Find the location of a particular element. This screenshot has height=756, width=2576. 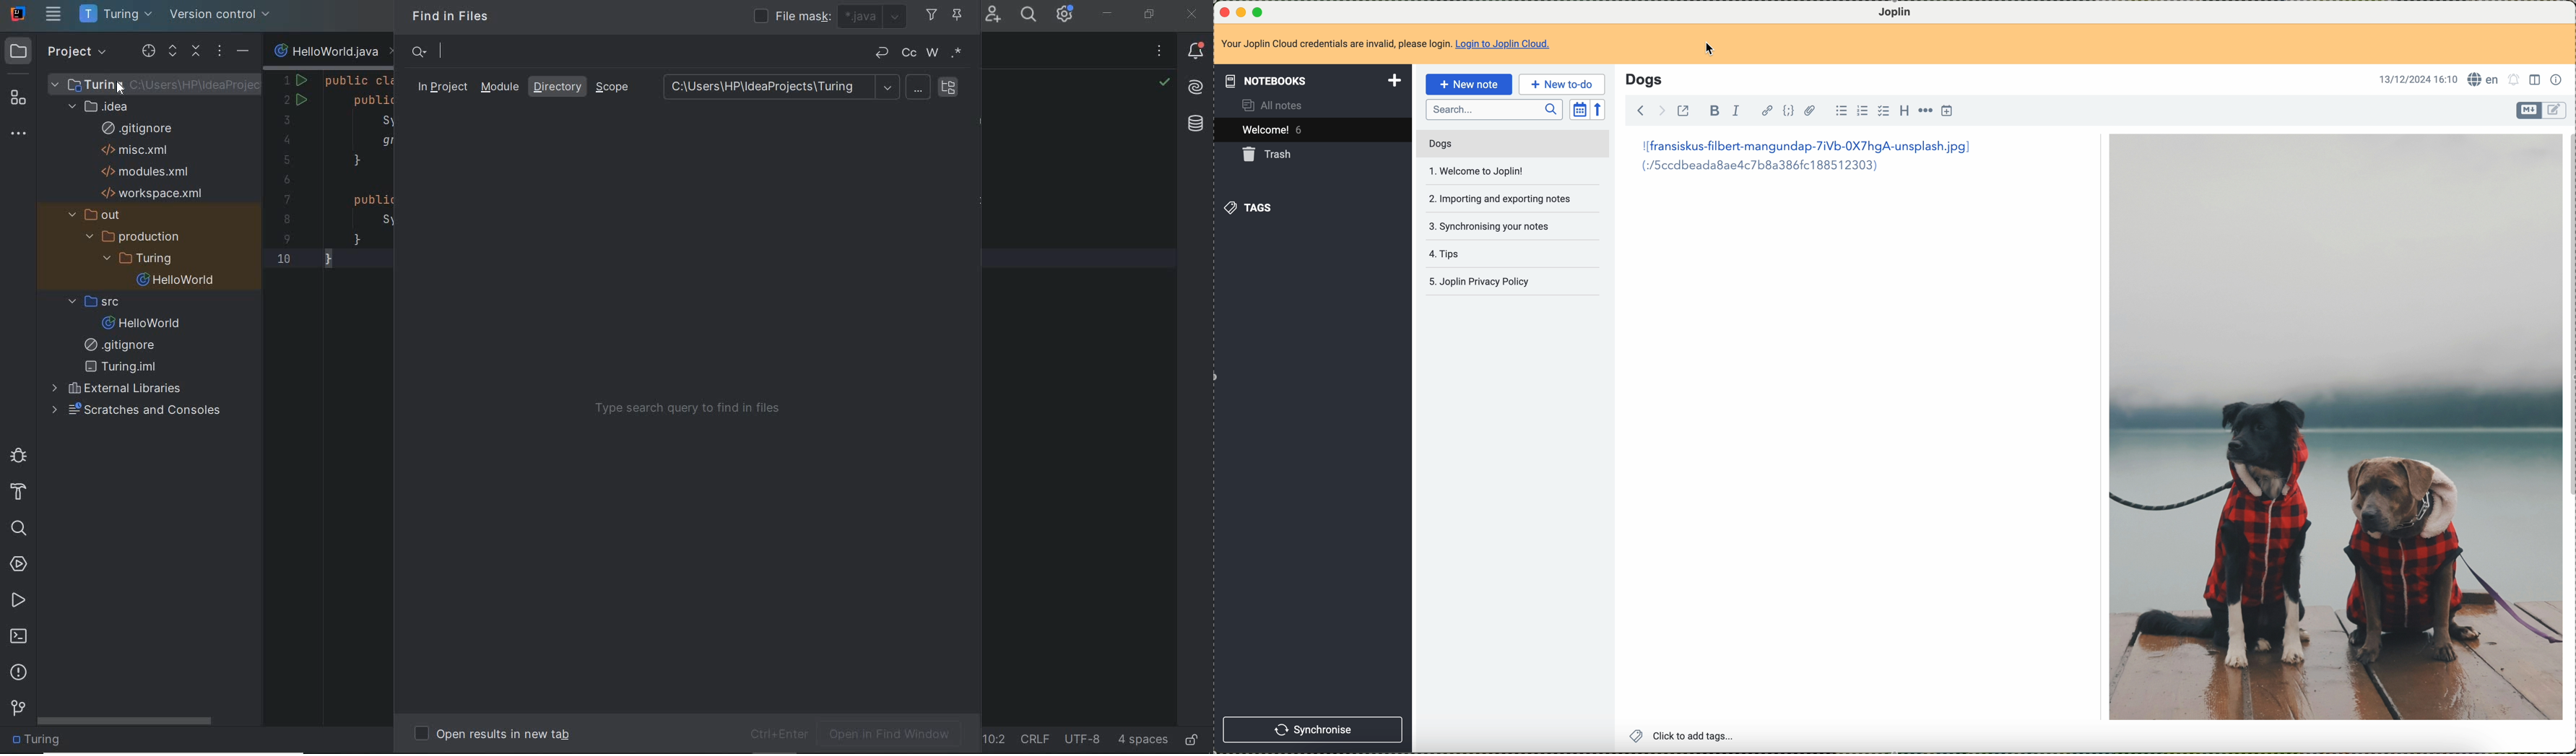

cursor is located at coordinates (1710, 50).